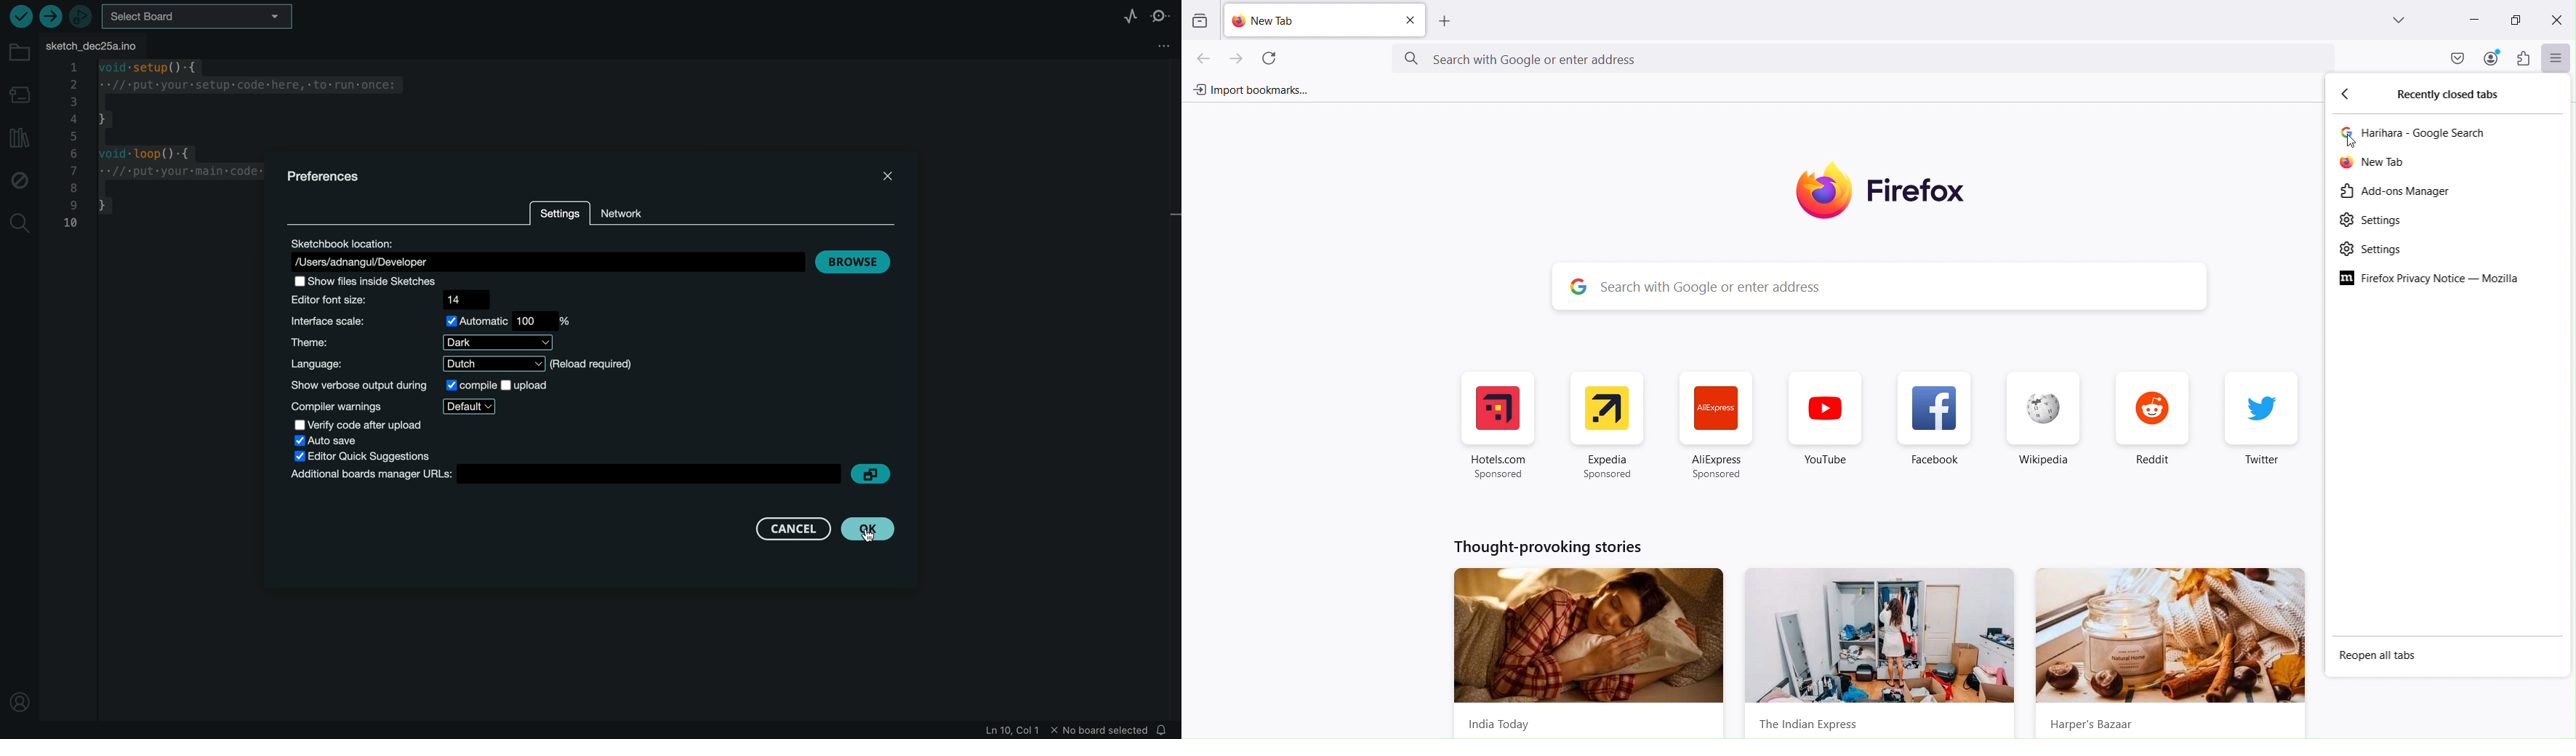  Describe the element at coordinates (1445, 22) in the screenshot. I see `Add new tab` at that location.